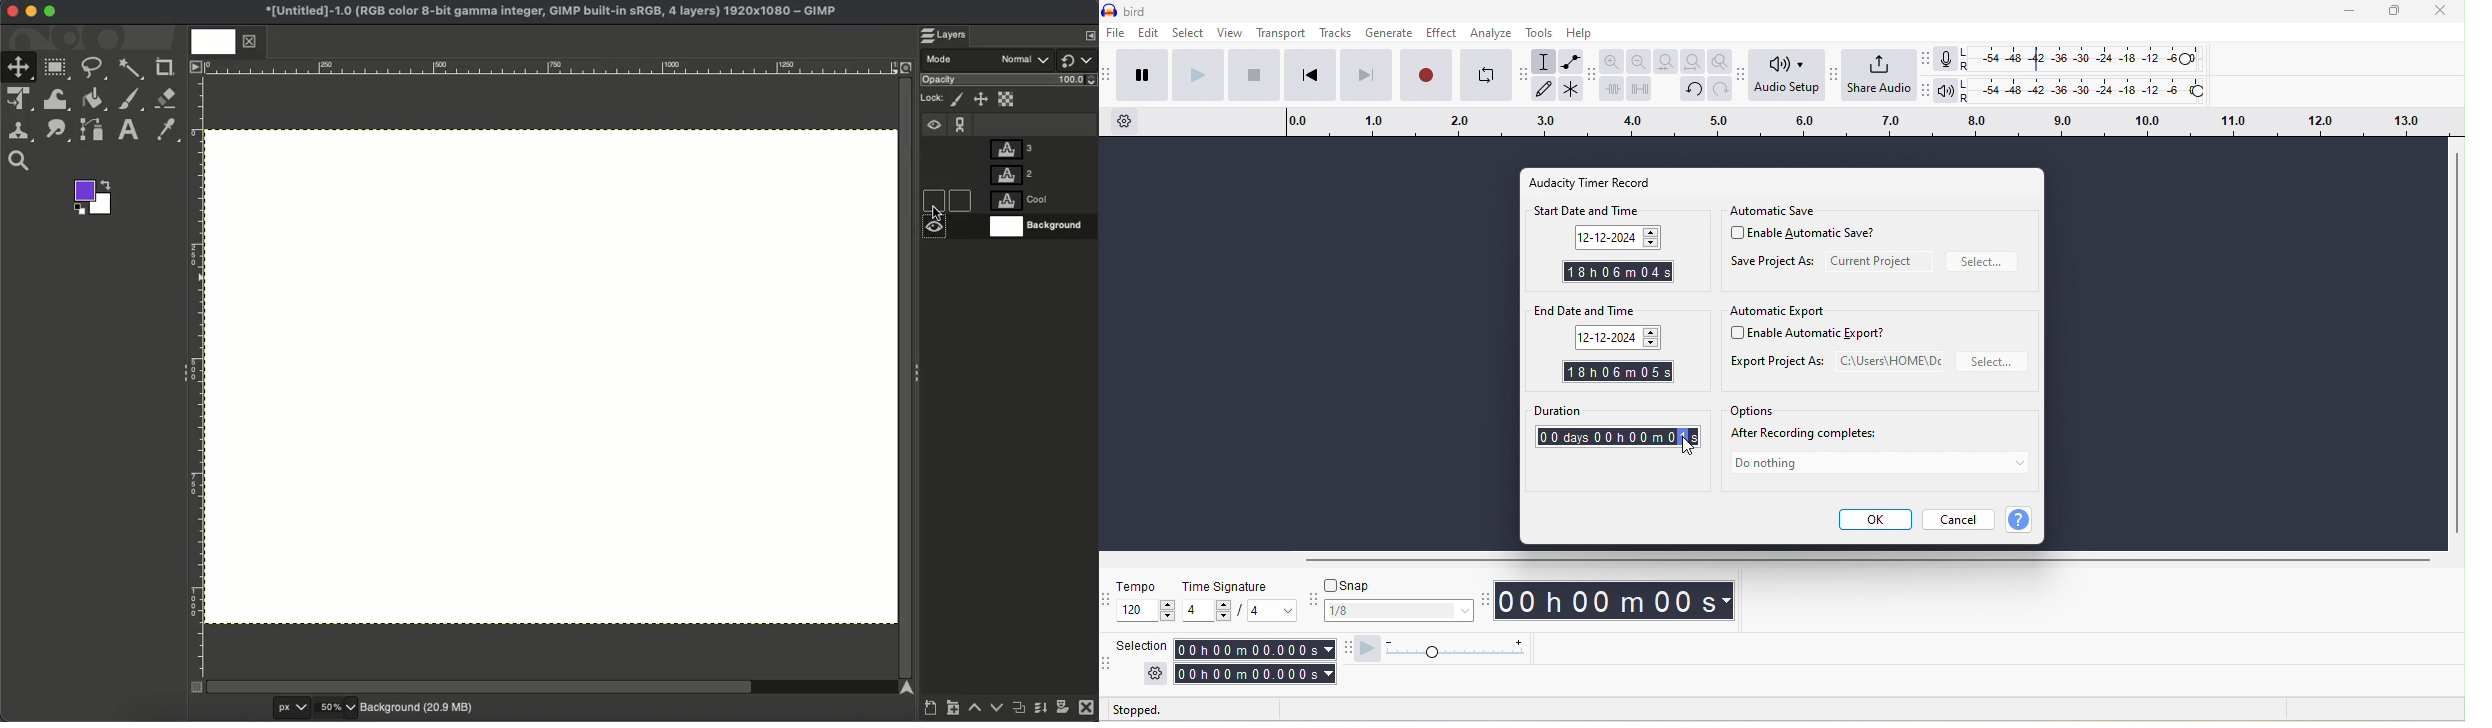 The image size is (2492, 728). Describe the element at coordinates (1812, 435) in the screenshot. I see `after recording completes` at that location.